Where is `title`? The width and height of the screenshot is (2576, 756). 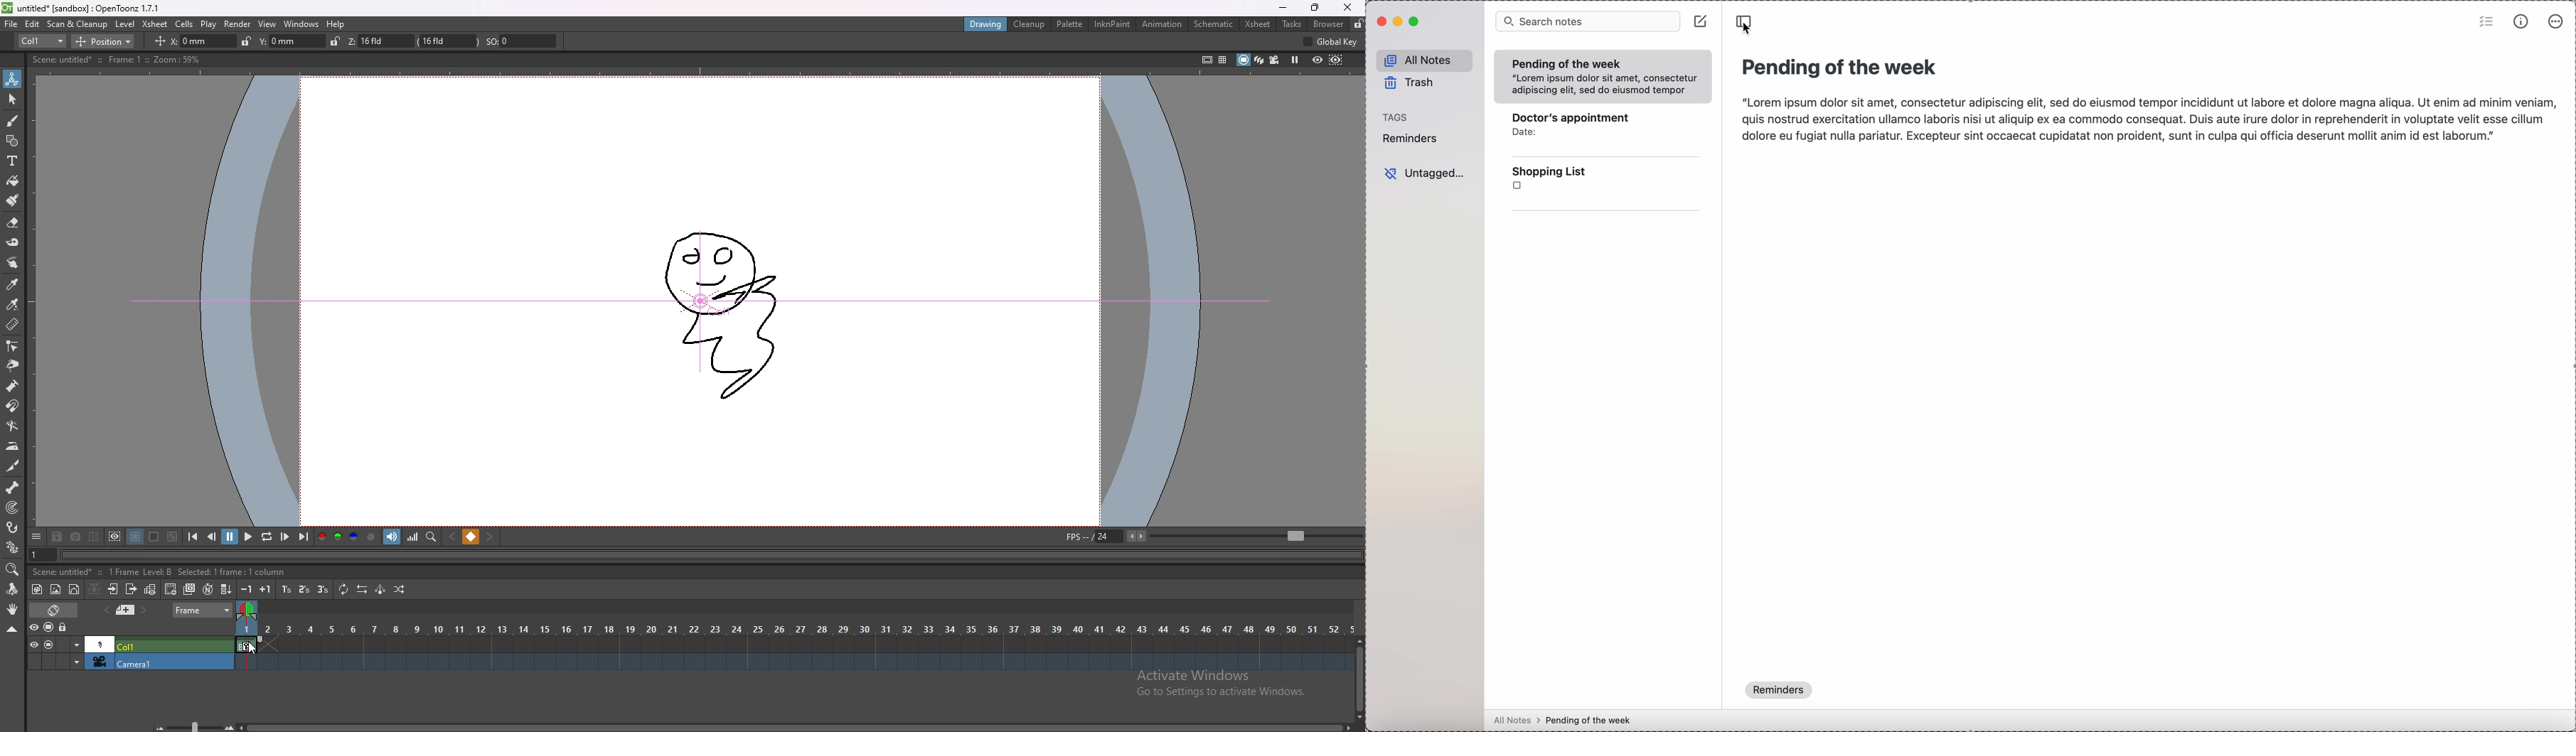 title is located at coordinates (84, 8).